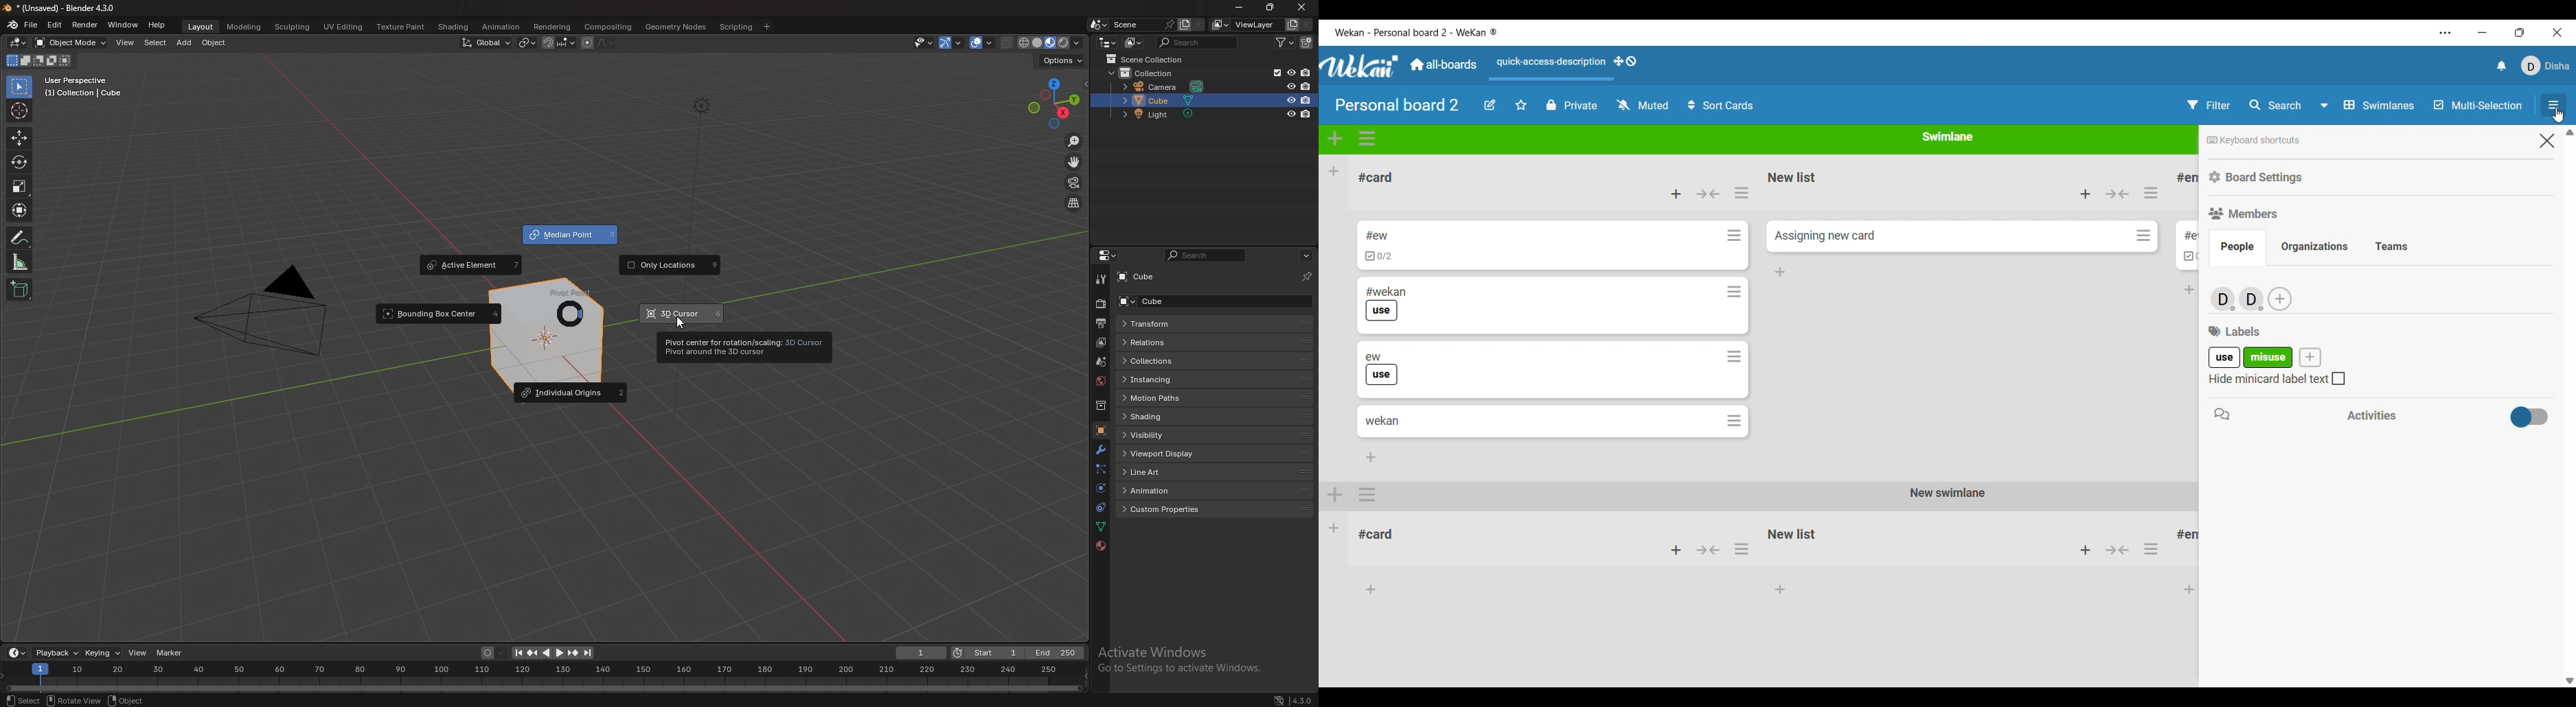 The height and width of the screenshot is (728, 2576). Describe the element at coordinates (1142, 73) in the screenshot. I see `collection` at that location.